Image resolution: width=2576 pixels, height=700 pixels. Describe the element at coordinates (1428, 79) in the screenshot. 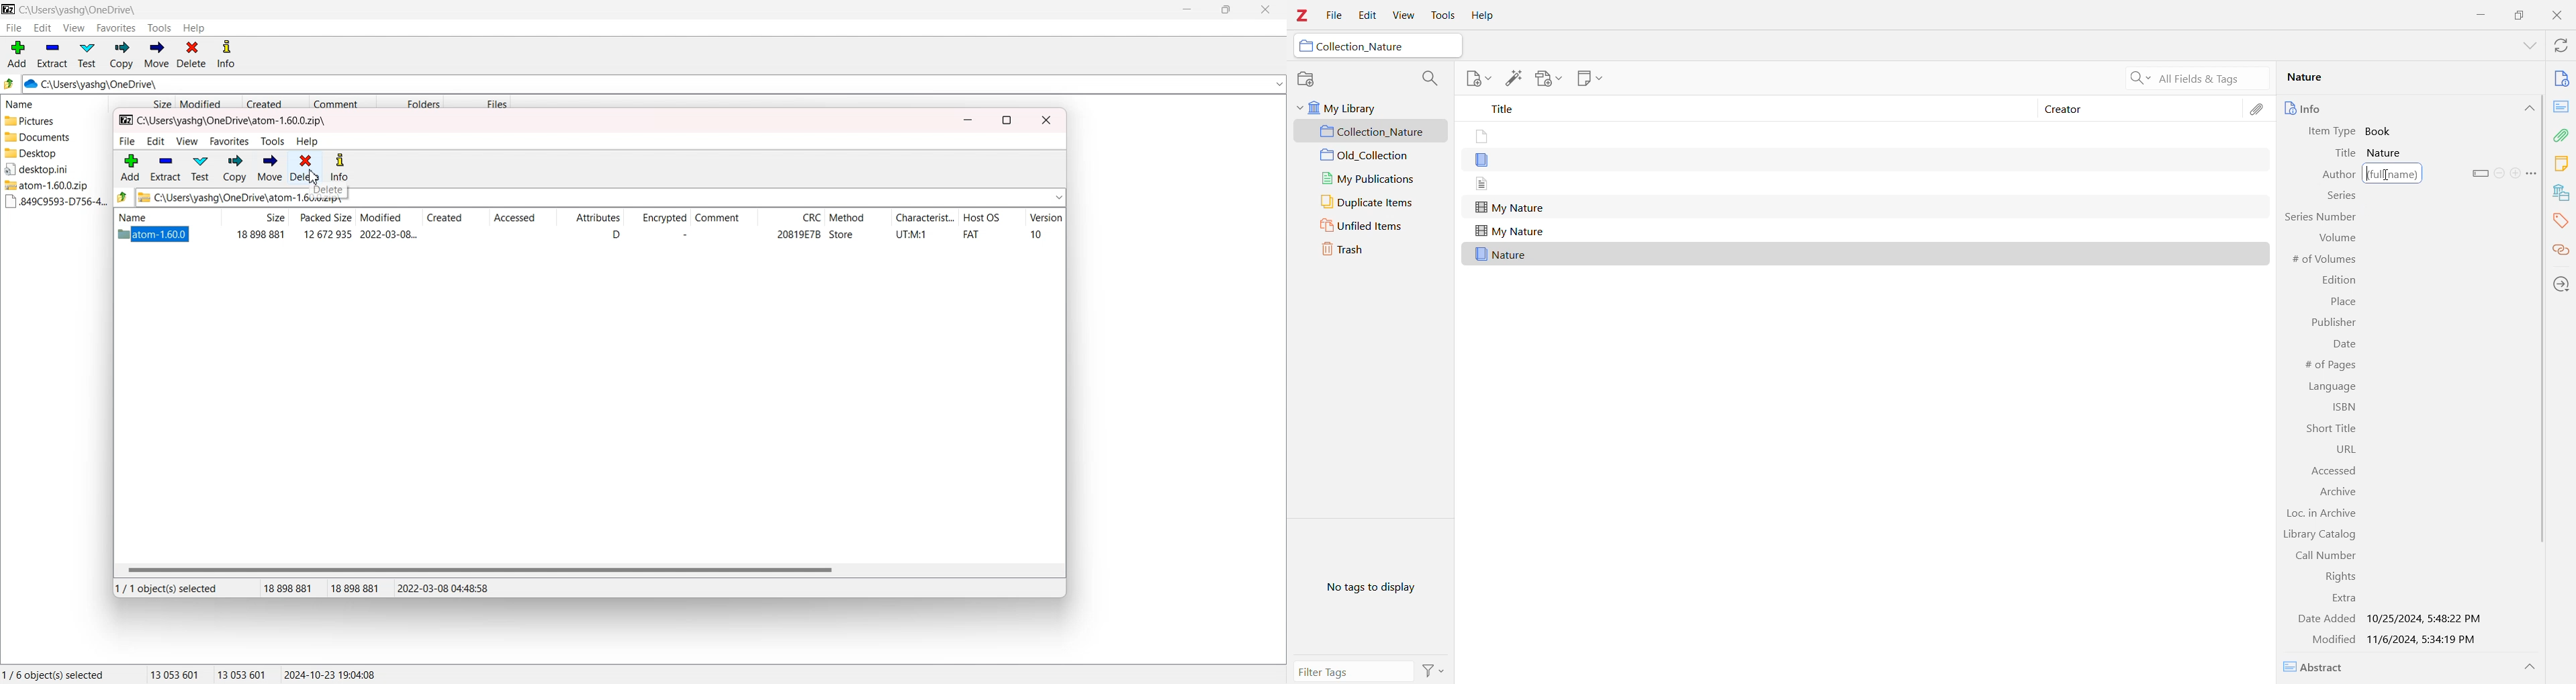

I see `Search` at that location.